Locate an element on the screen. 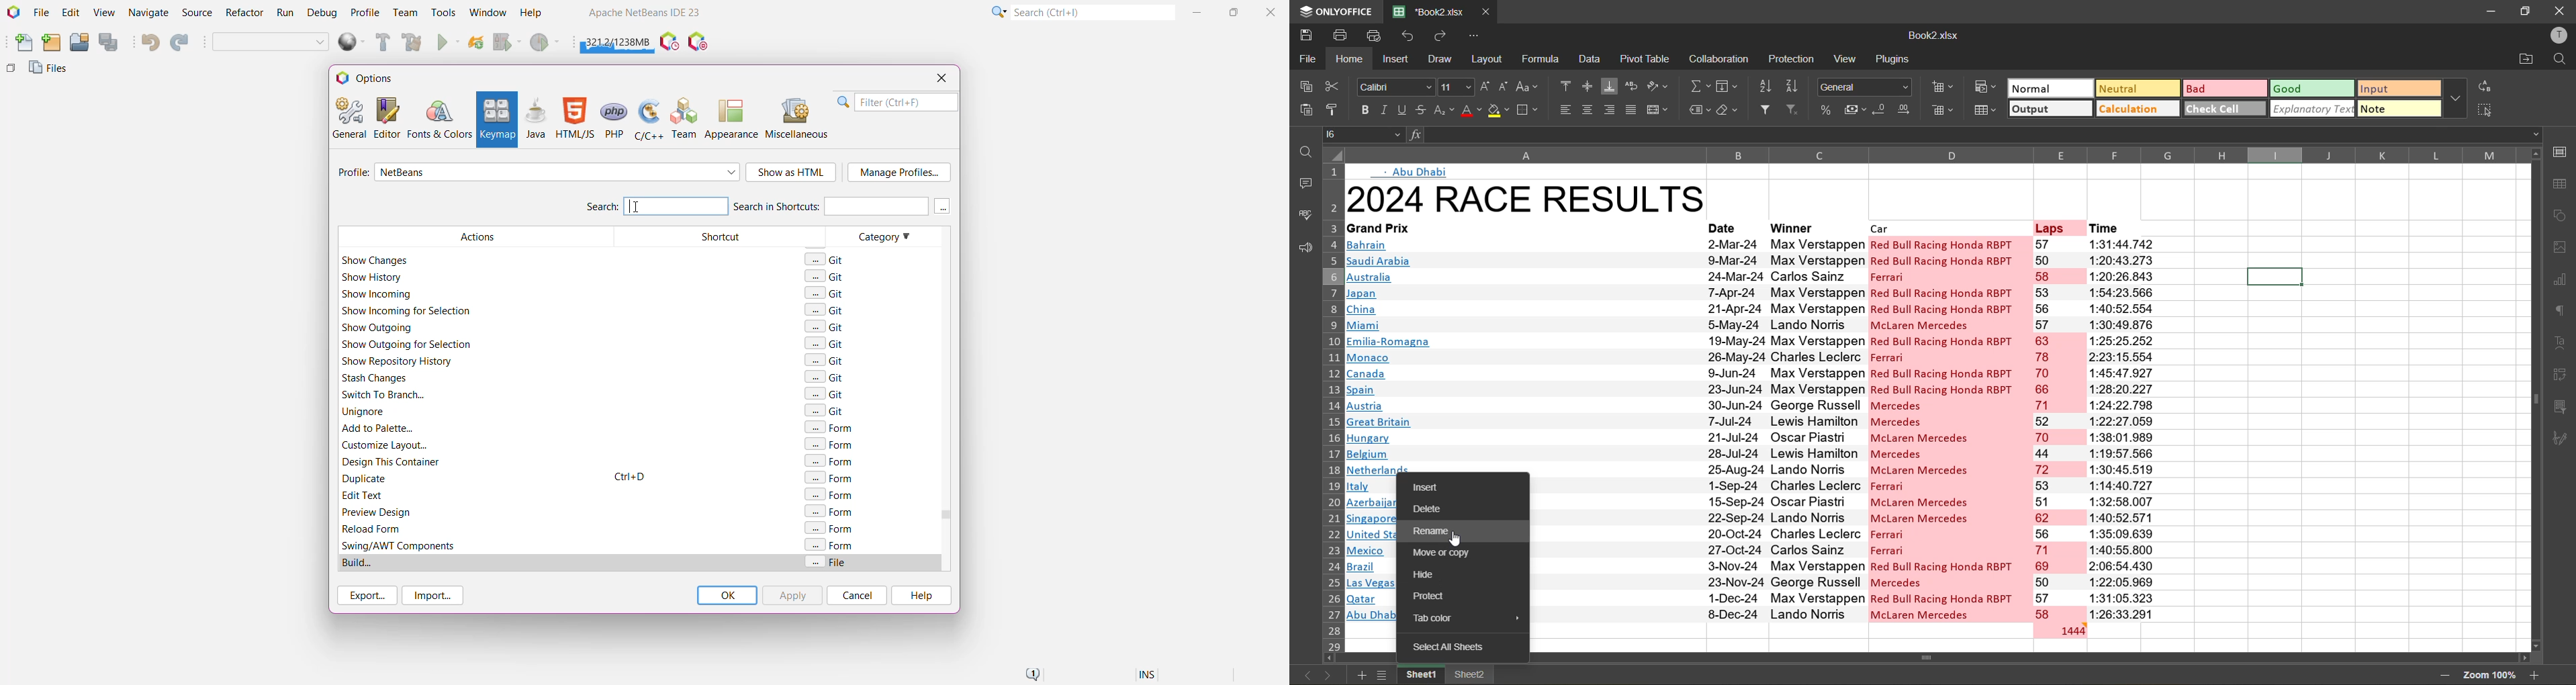 The image size is (2576, 700). car name is located at coordinates (1949, 428).